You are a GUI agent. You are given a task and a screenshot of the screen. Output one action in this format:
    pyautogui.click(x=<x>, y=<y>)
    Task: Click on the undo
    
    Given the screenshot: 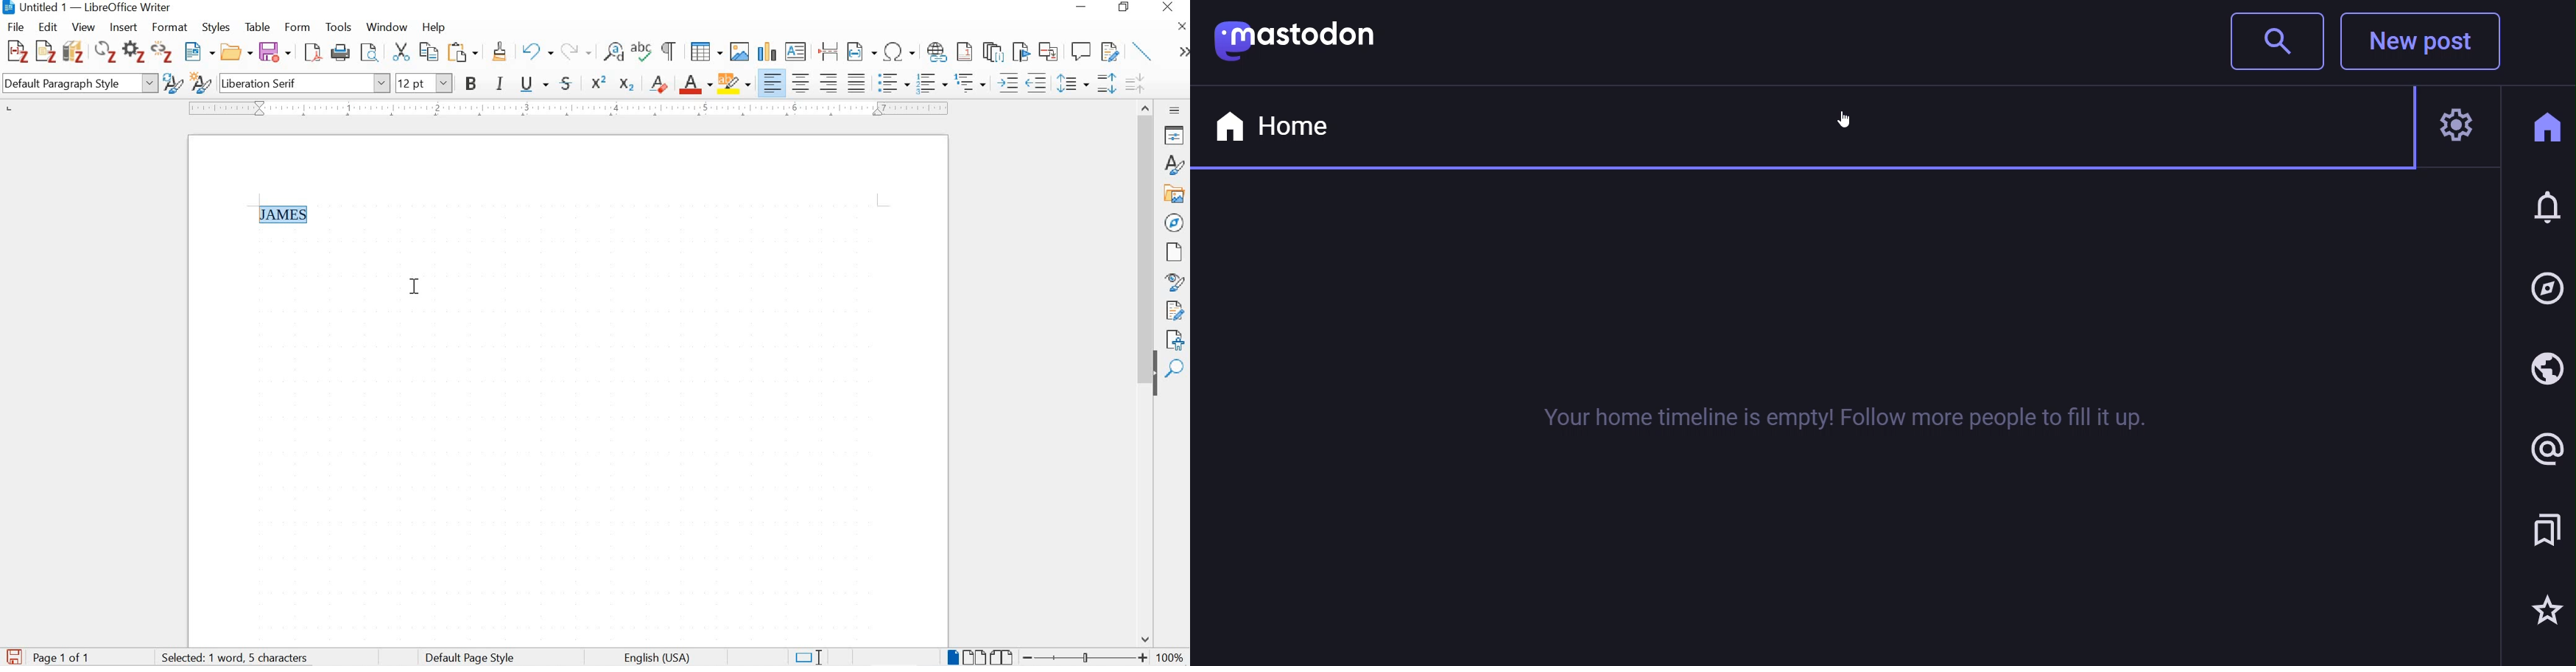 What is the action you would take?
    pyautogui.click(x=536, y=53)
    